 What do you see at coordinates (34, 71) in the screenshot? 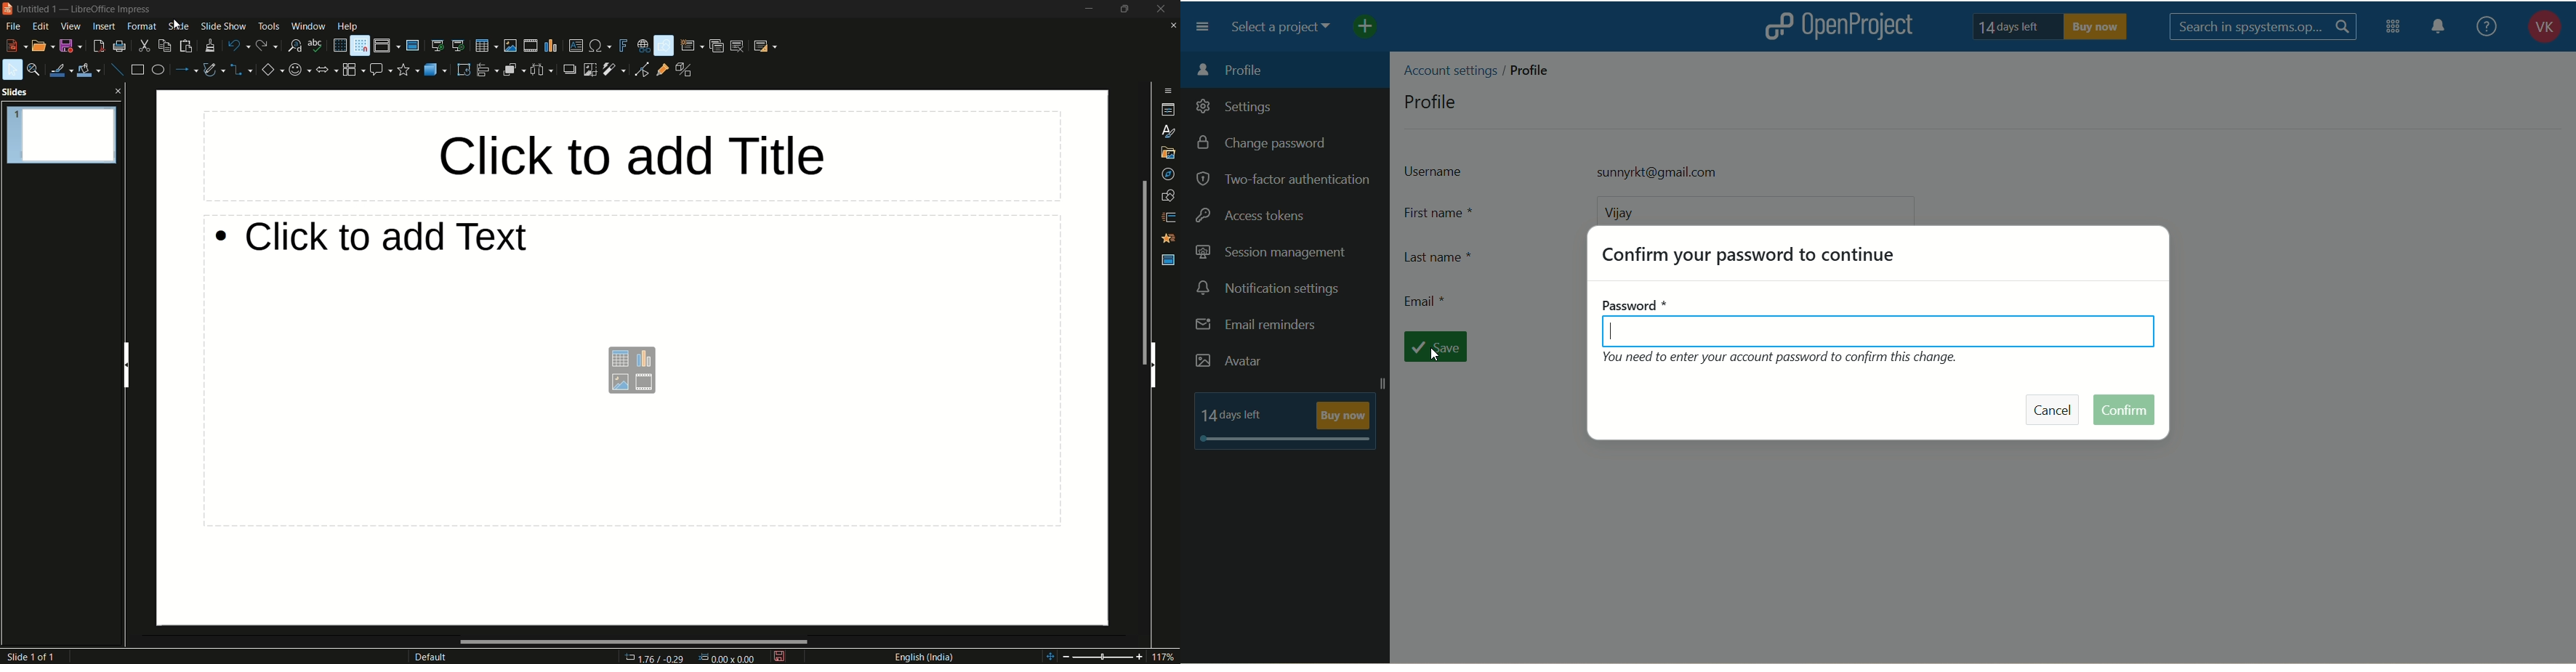
I see `zoom and pan` at bounding box center [34, 71].